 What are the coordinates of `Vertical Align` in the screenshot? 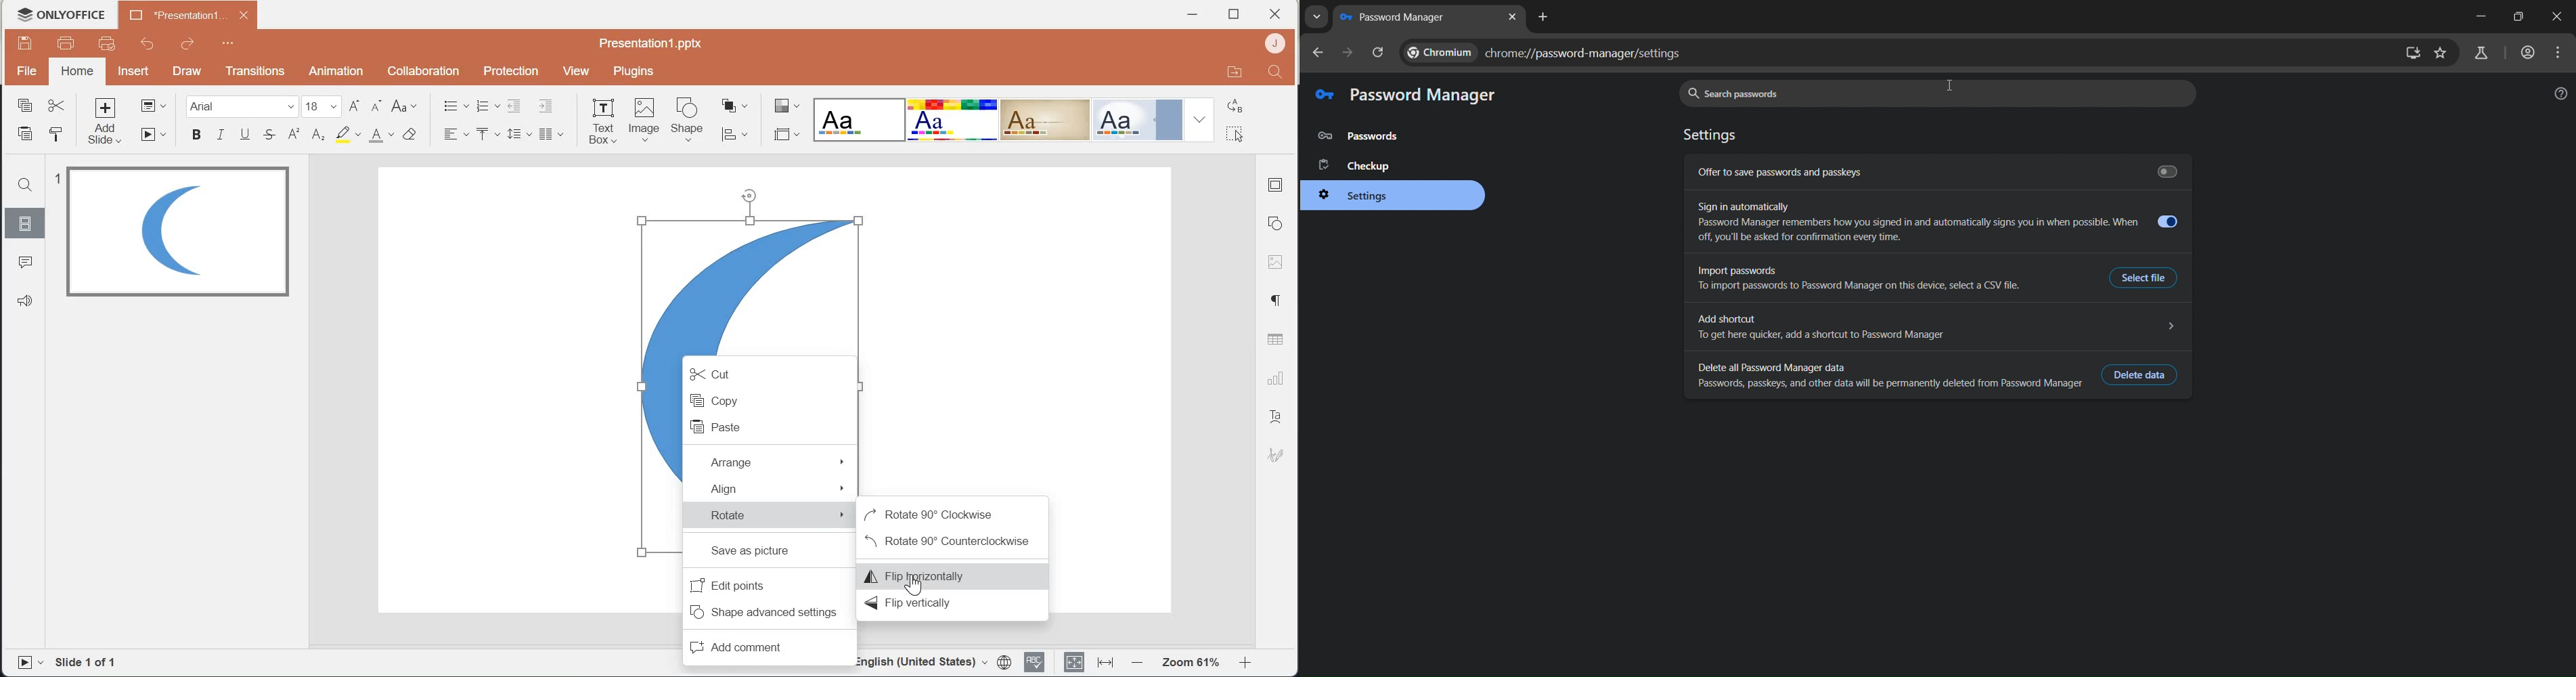 It's located at (489, 133).